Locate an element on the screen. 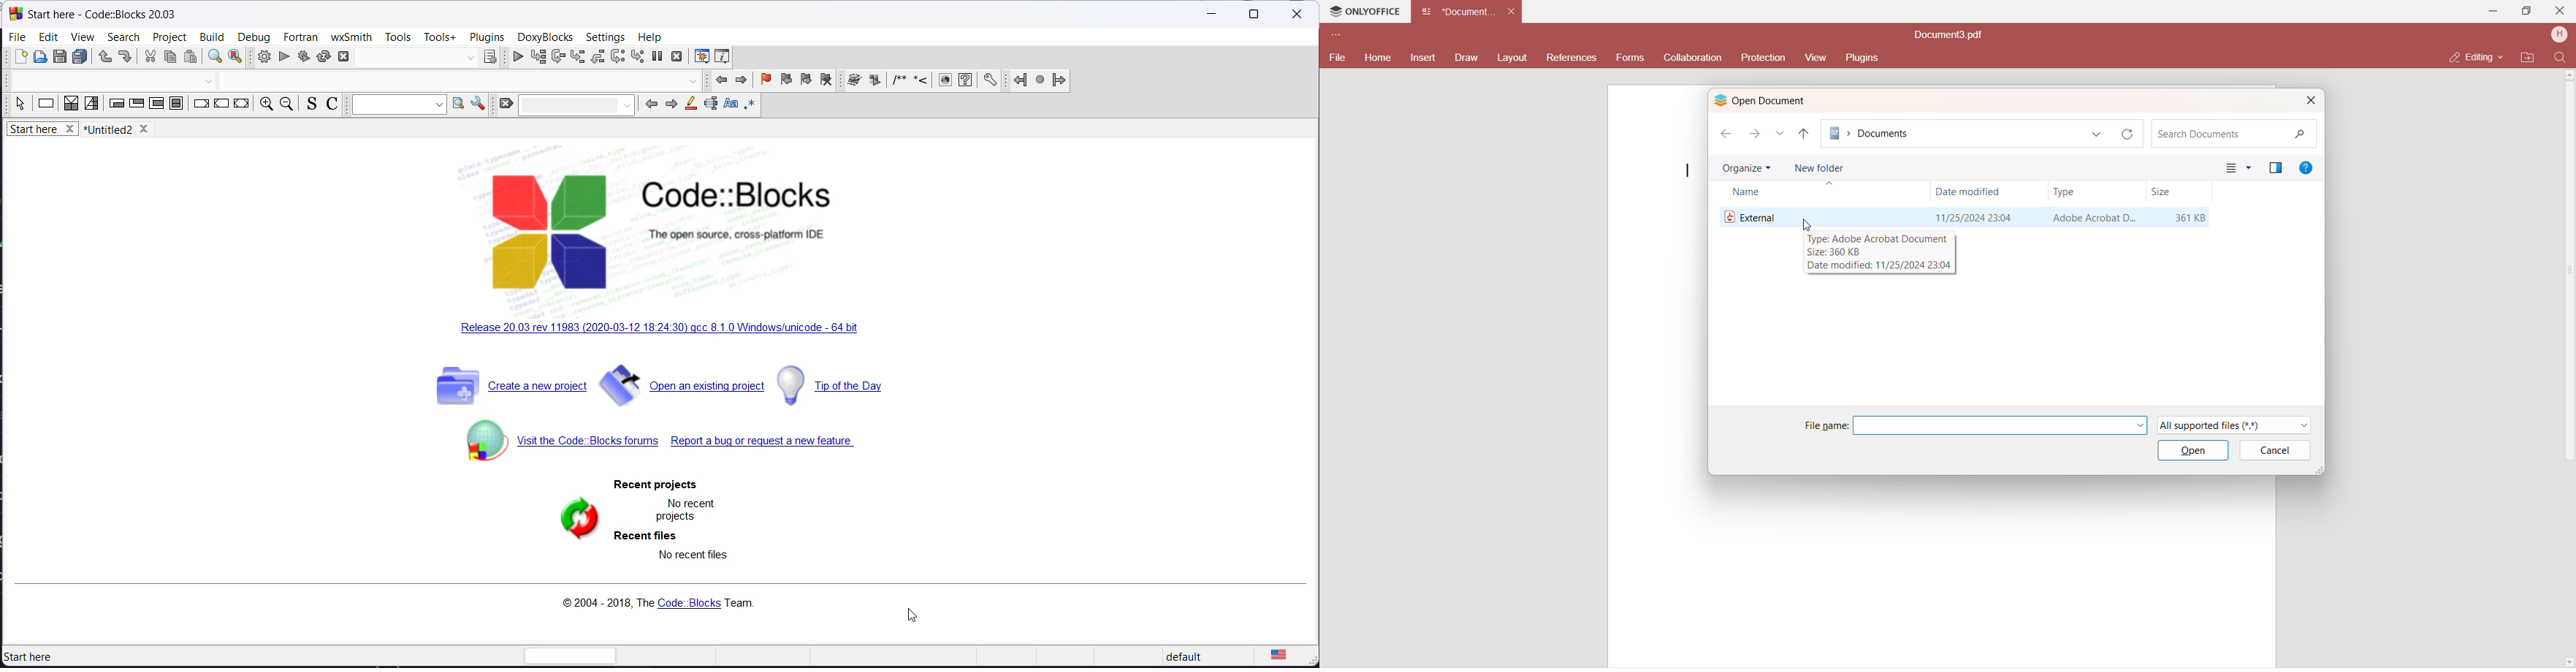 Image resolution: width=2576 pixels, height=672 pixels. paste is located at coordinates (193, 58).